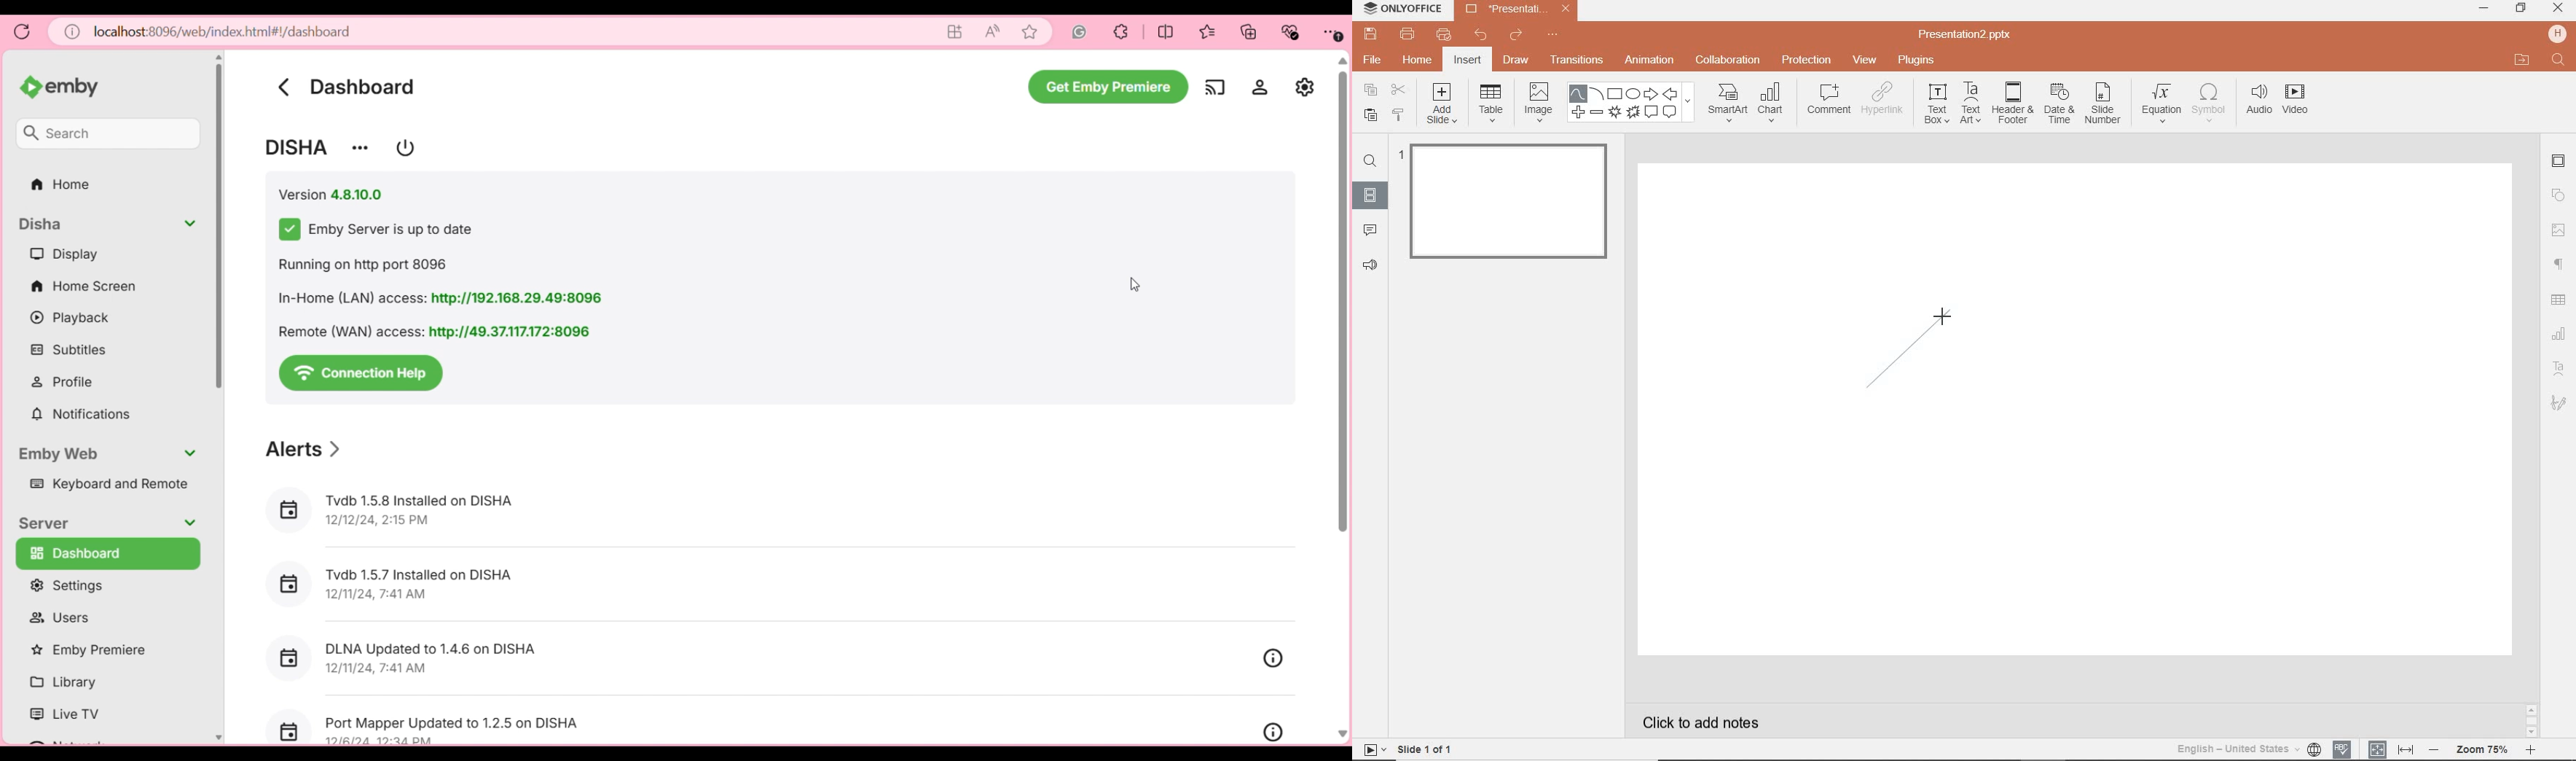  What do you see at coordinates (1368, 229) in the screenshot?
I see `COMMENTS` at bounding box center [1368, 229].